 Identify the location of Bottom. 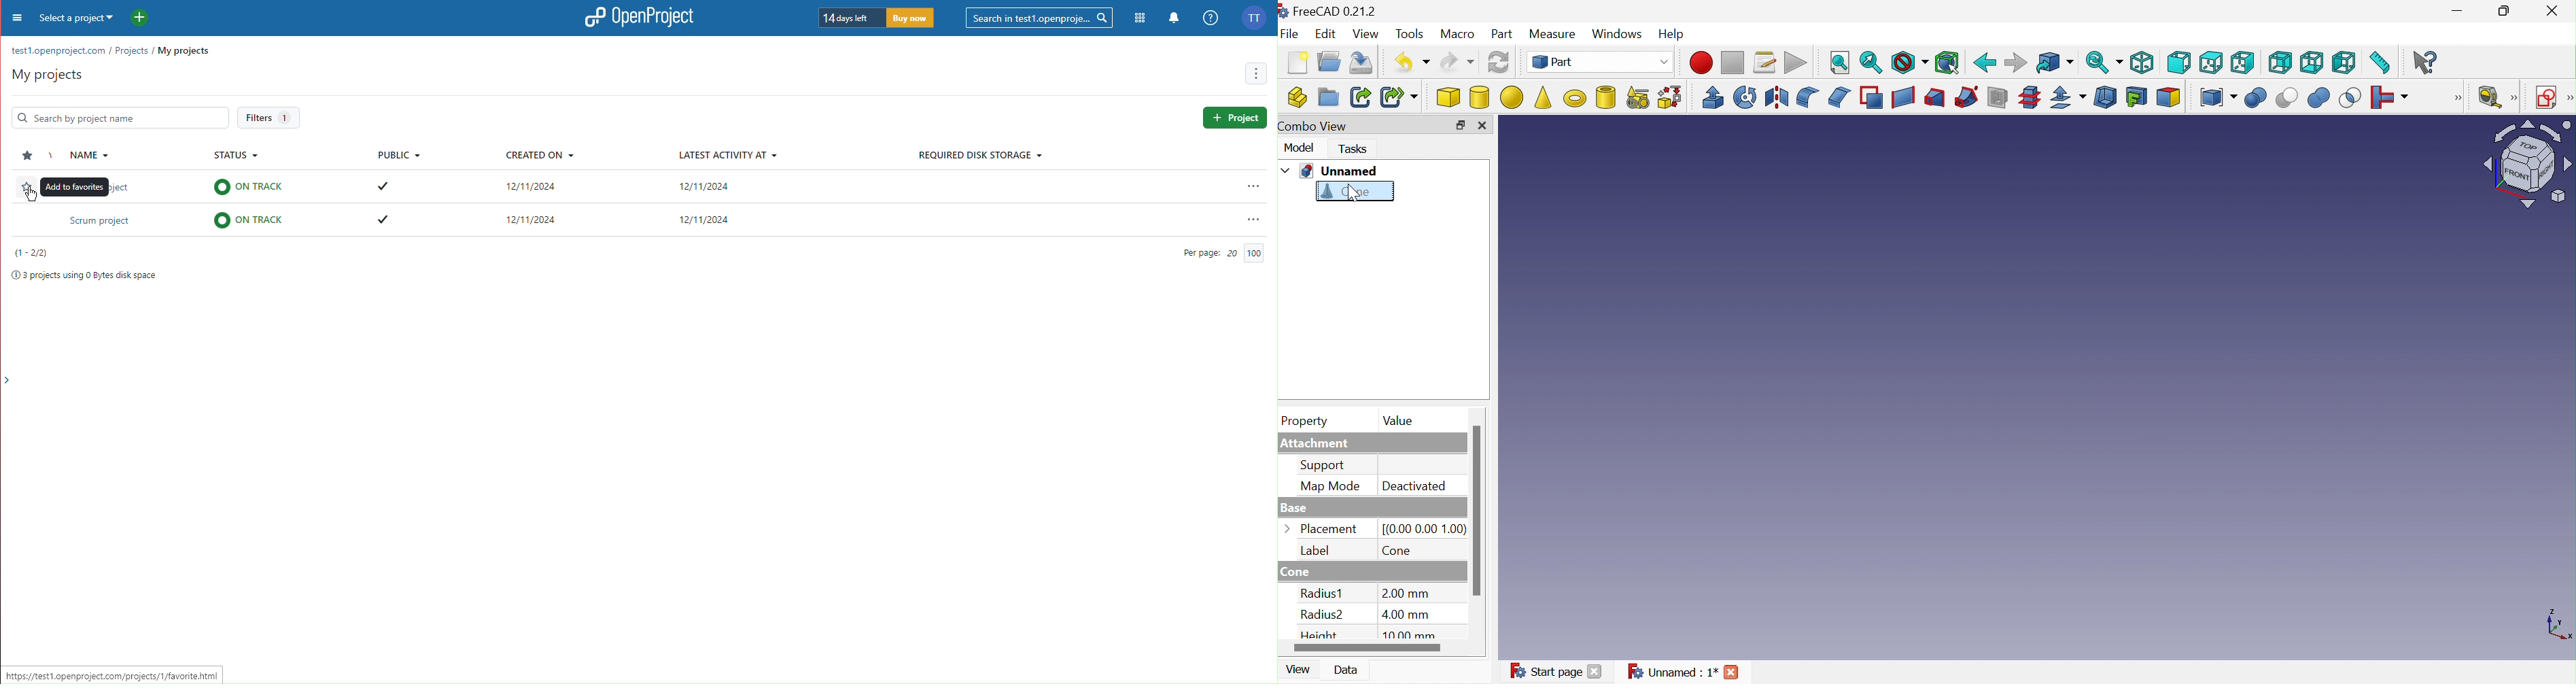
(2311, 63).